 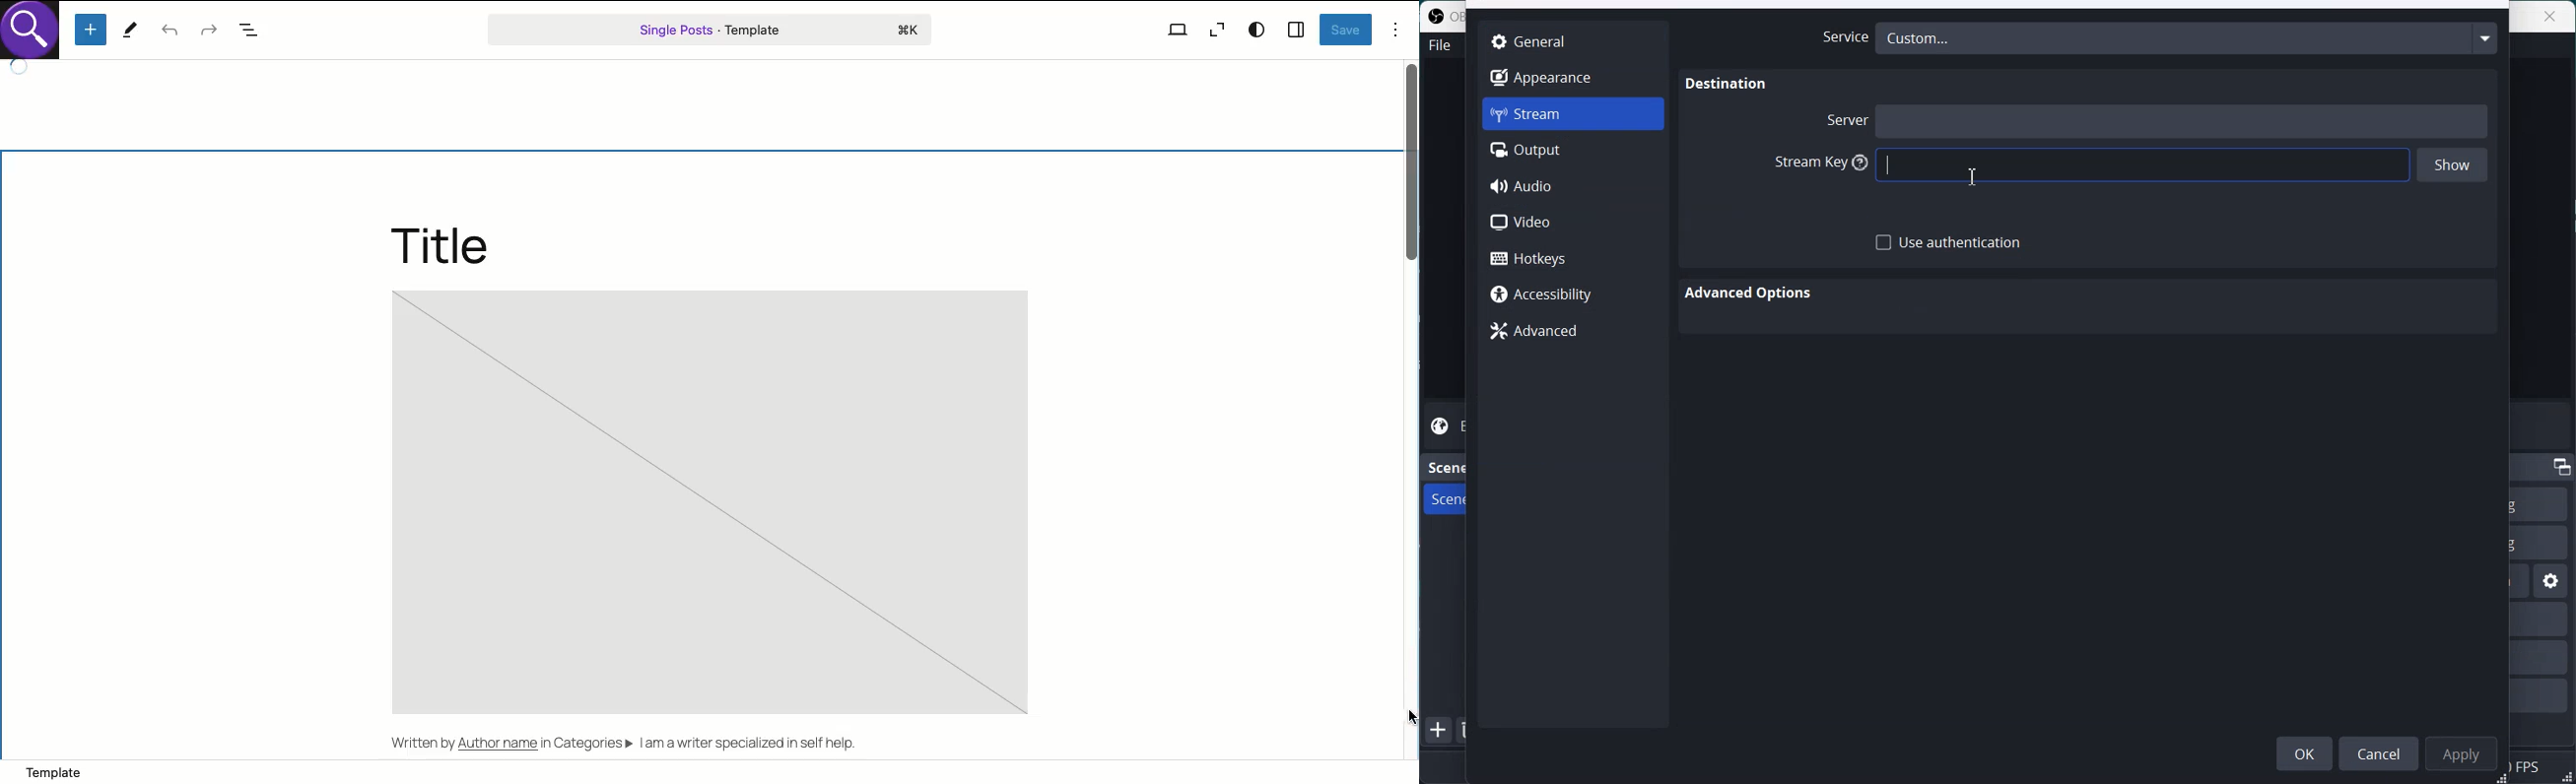 What do you see at coordinates (1573, 114) in the screenshot?
I see `Stream` at bounding box center [1573, 114].